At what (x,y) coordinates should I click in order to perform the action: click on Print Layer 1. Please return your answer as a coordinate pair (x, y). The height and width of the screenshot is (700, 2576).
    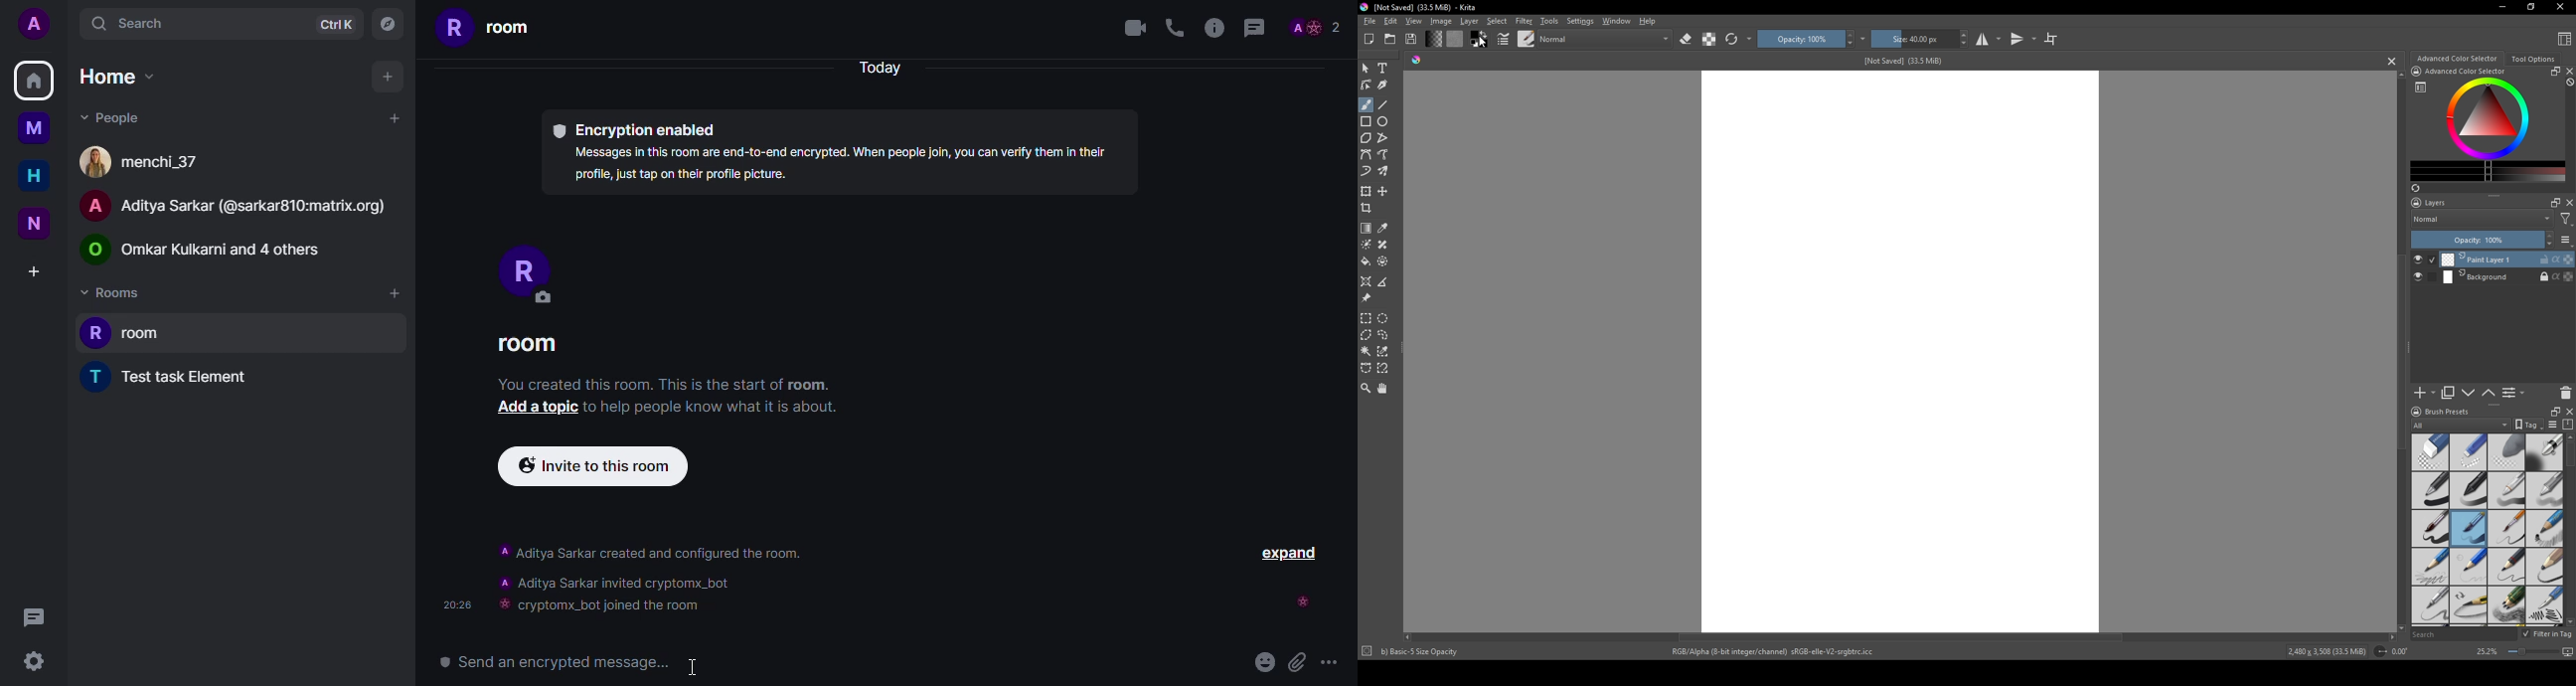
    Looking at the image, I should click on (2507, 259).